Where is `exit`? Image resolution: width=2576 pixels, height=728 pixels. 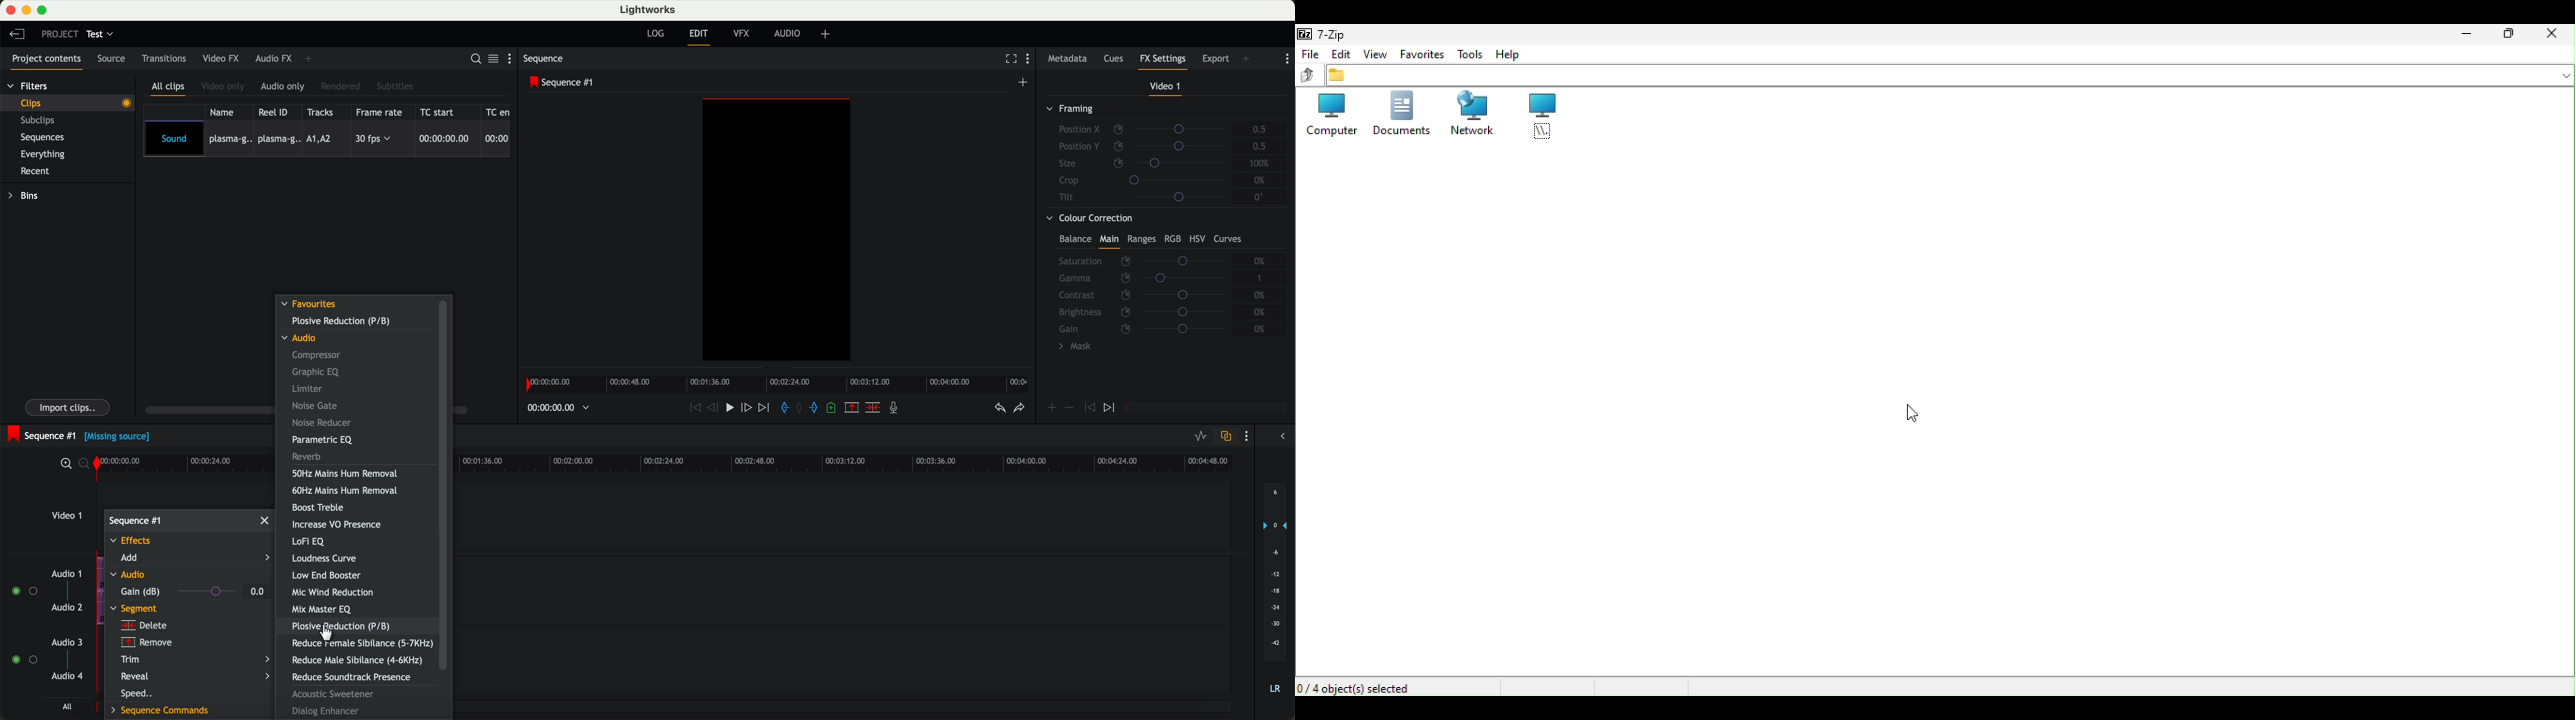 exit is located at coordinates (698, 37).